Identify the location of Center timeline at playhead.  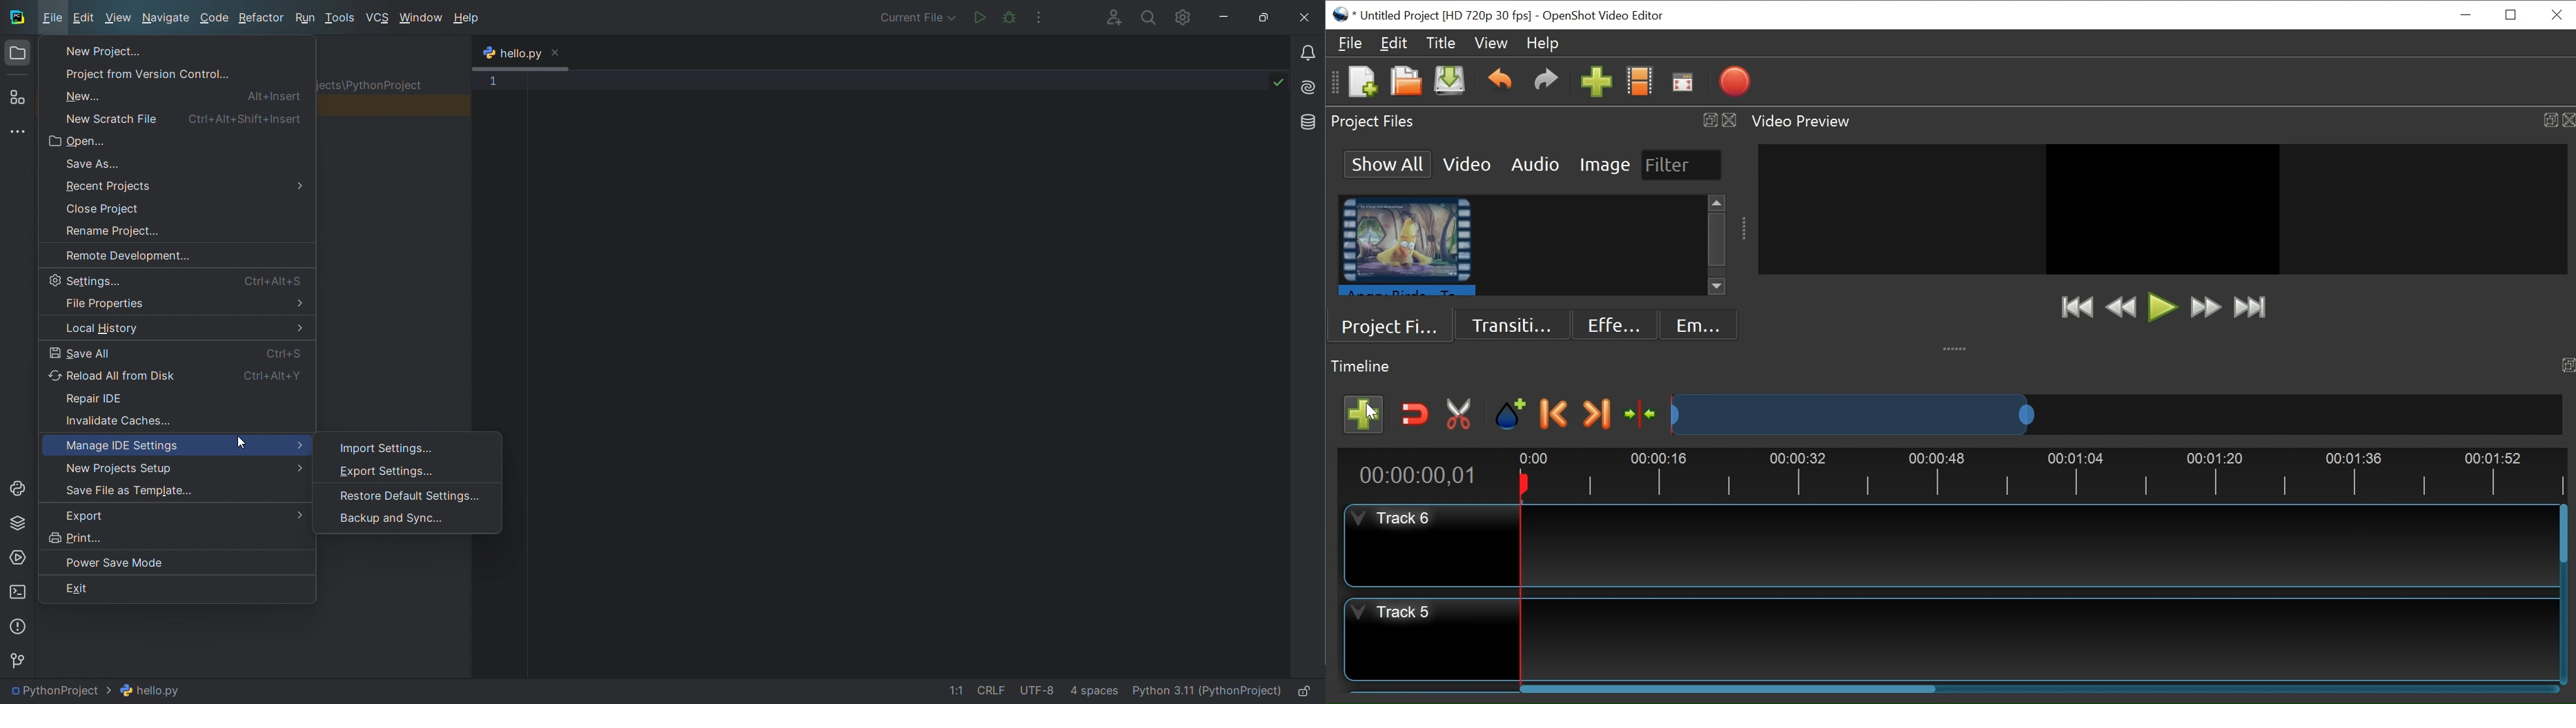
(1642, 413).